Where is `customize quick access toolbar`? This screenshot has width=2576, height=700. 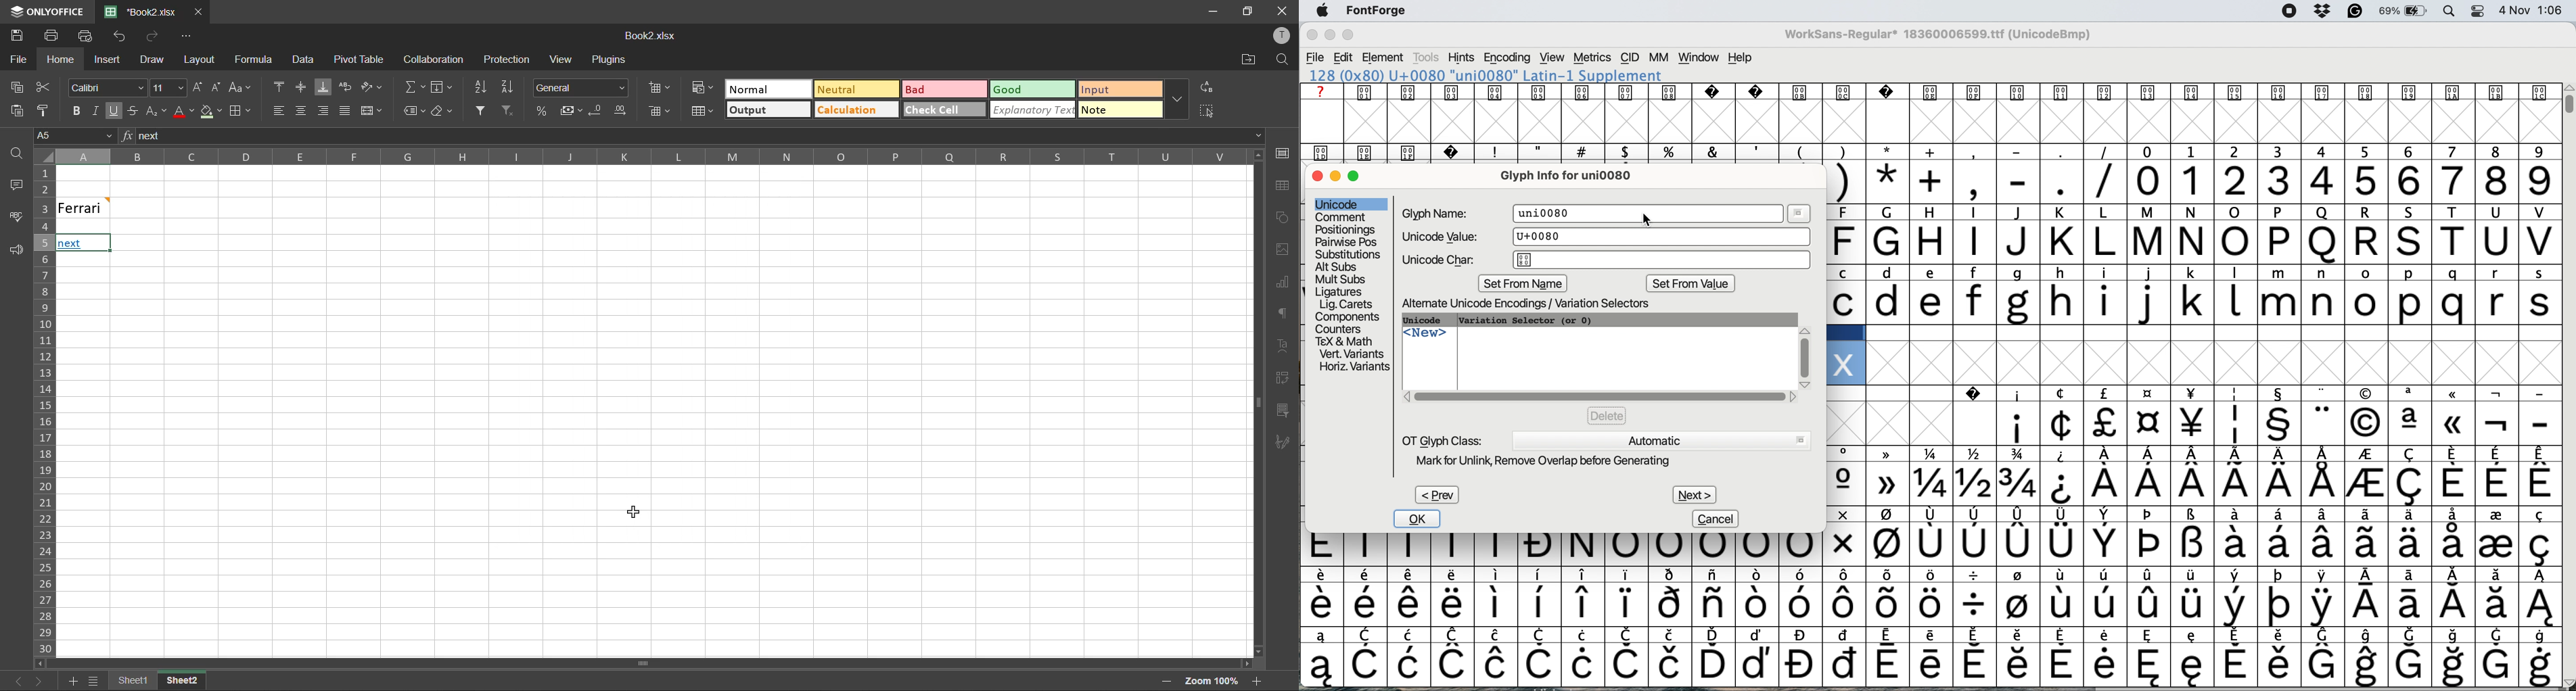
customize quick access toolbar is located at coordinates (185, 38).